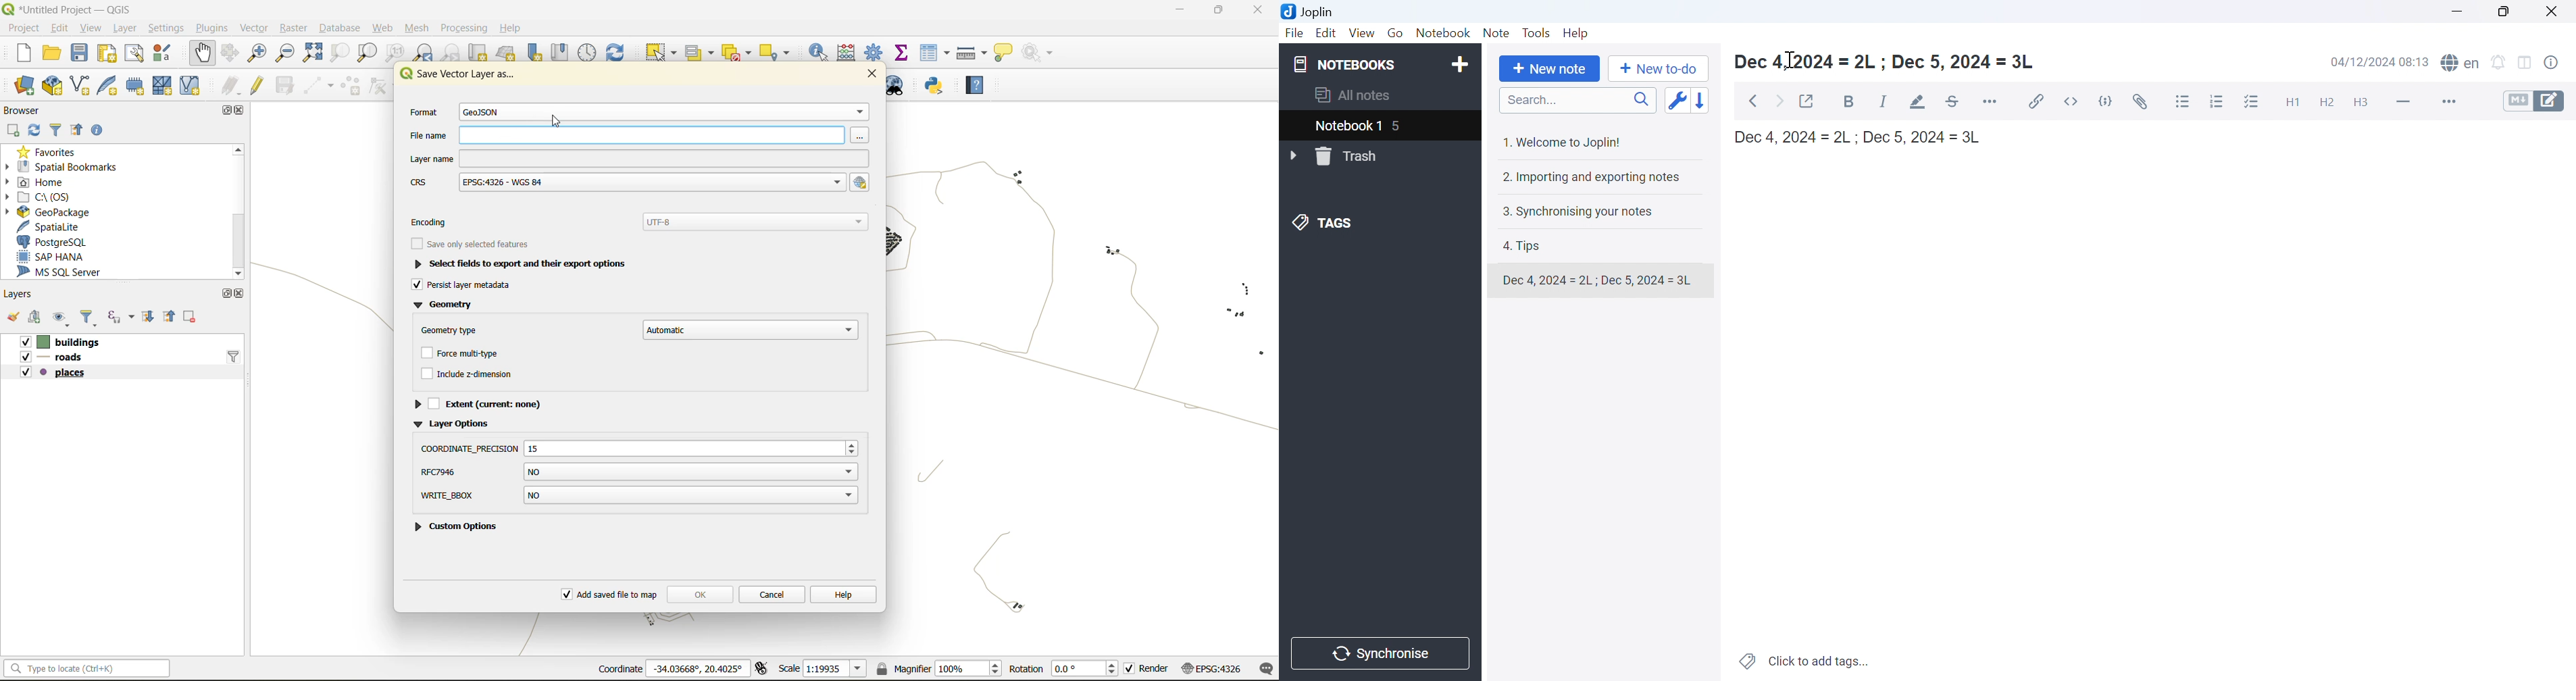 The image size is (2576, 700). Describe the element at coordinates (1382, 653) in the screenshot. I see `Synchronise` at that location.